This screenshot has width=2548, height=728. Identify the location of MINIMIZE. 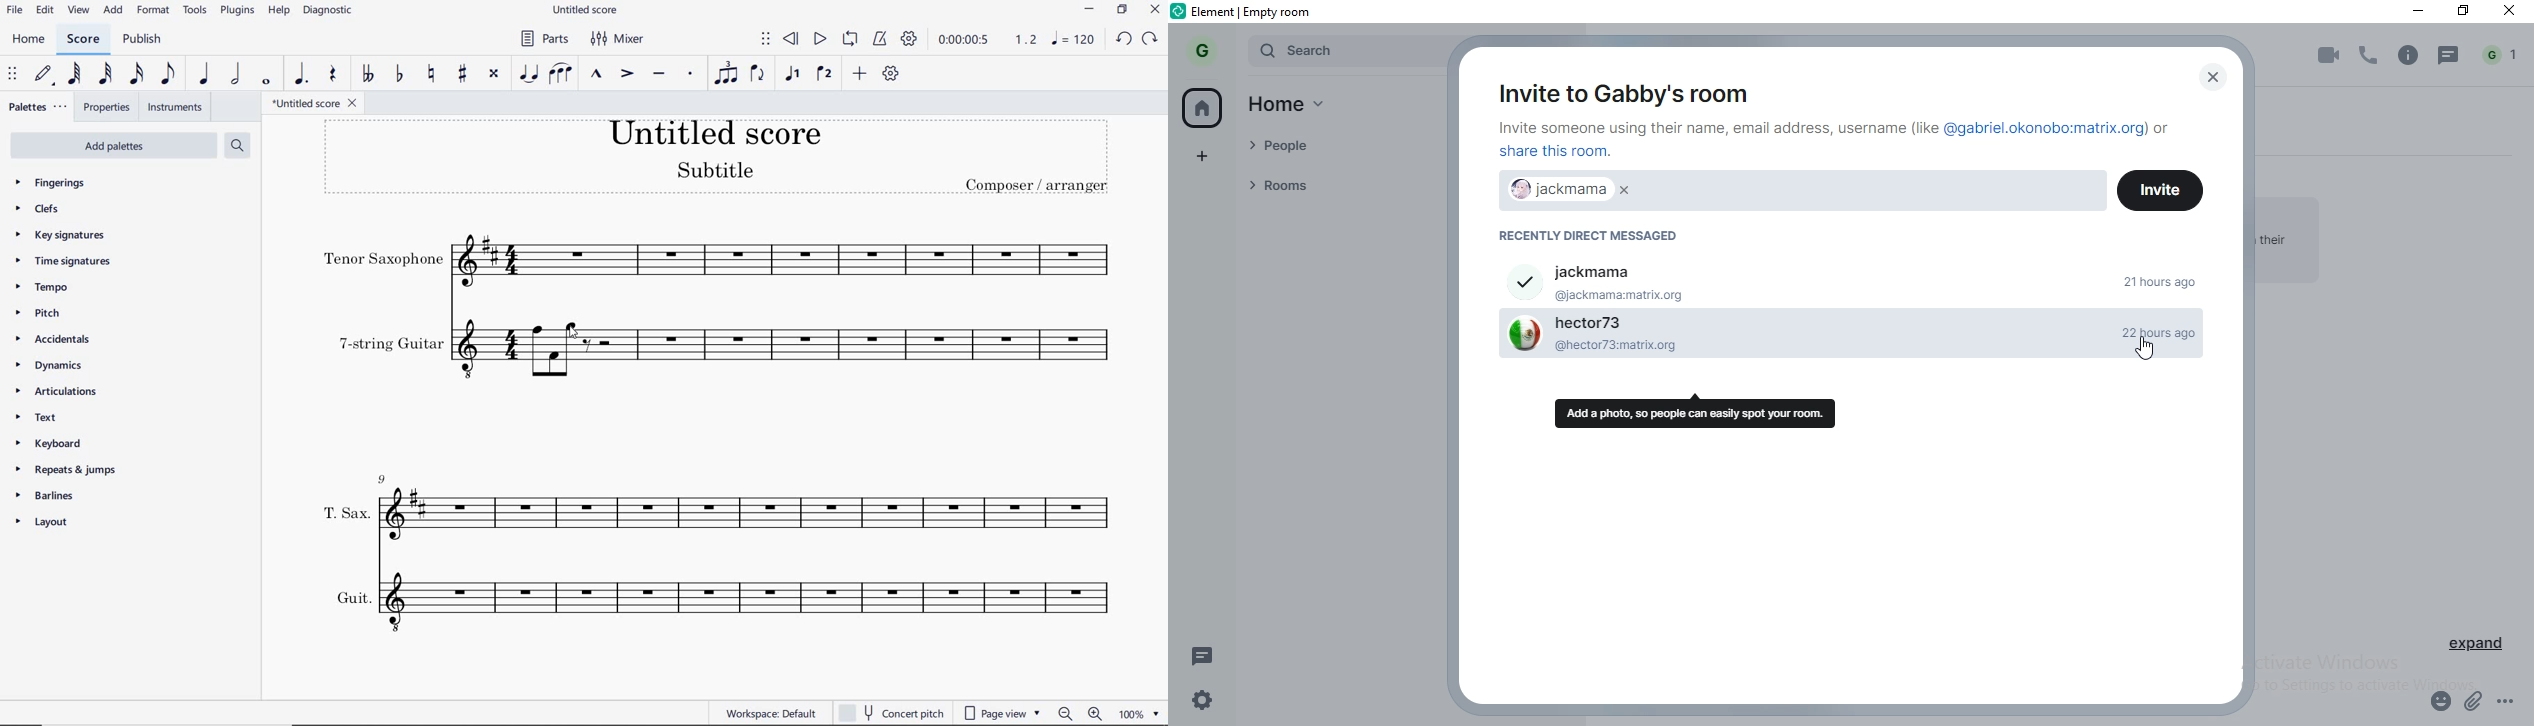
(1090, 11).